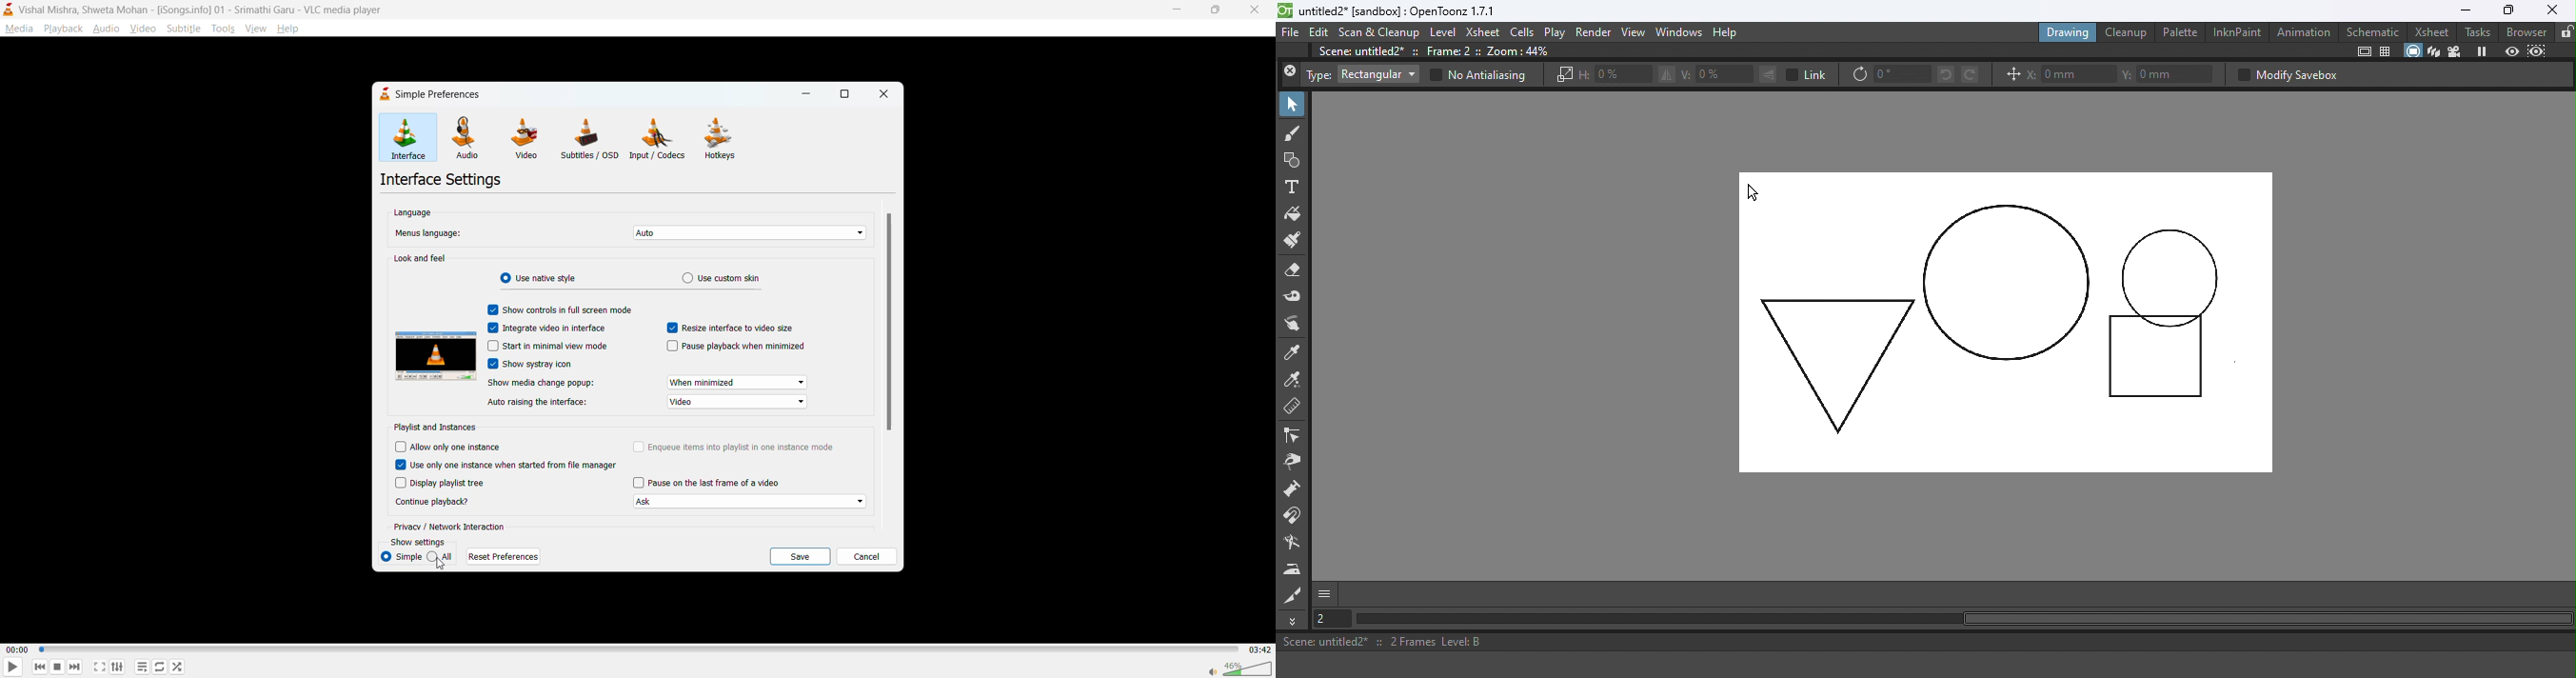  Describe the element at coordinates (1944, 73) in the screenshot. I see `Rotate selection left` at that location.